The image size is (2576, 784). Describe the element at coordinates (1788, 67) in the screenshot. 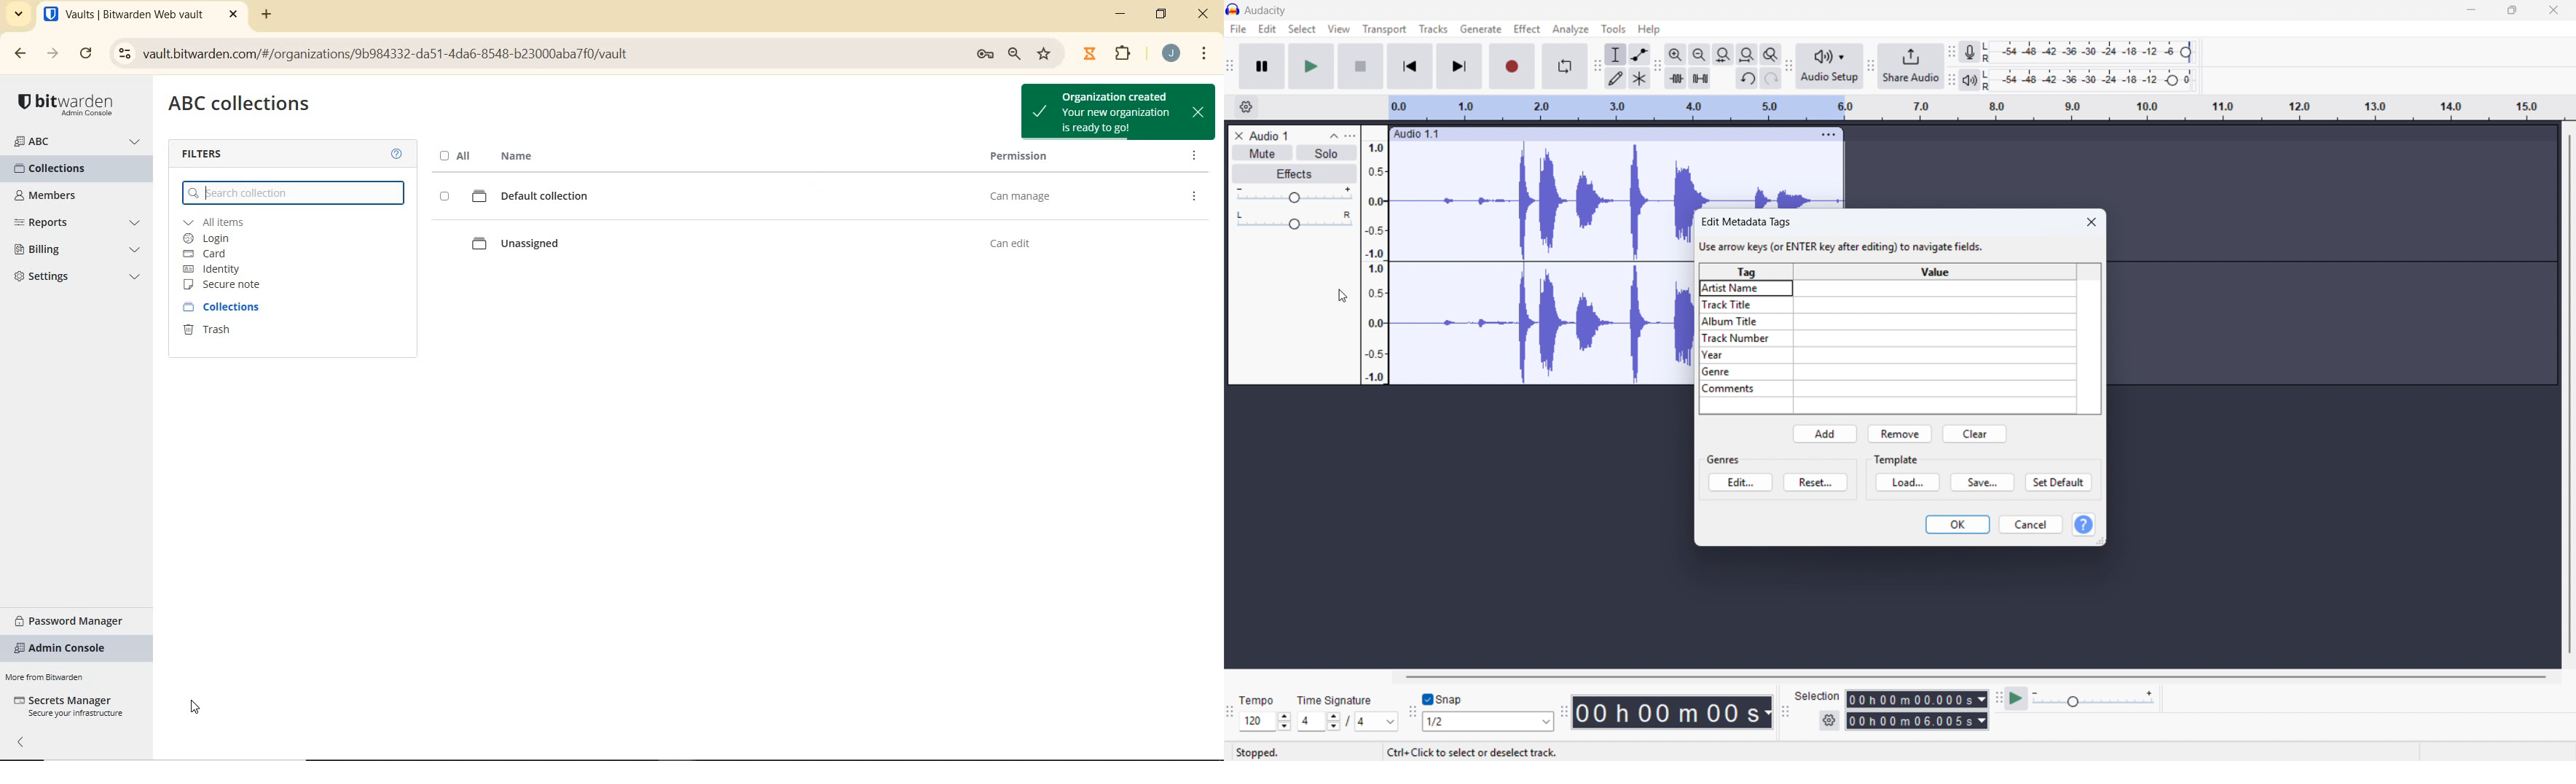

I see `audio setup toolbar` at that location.